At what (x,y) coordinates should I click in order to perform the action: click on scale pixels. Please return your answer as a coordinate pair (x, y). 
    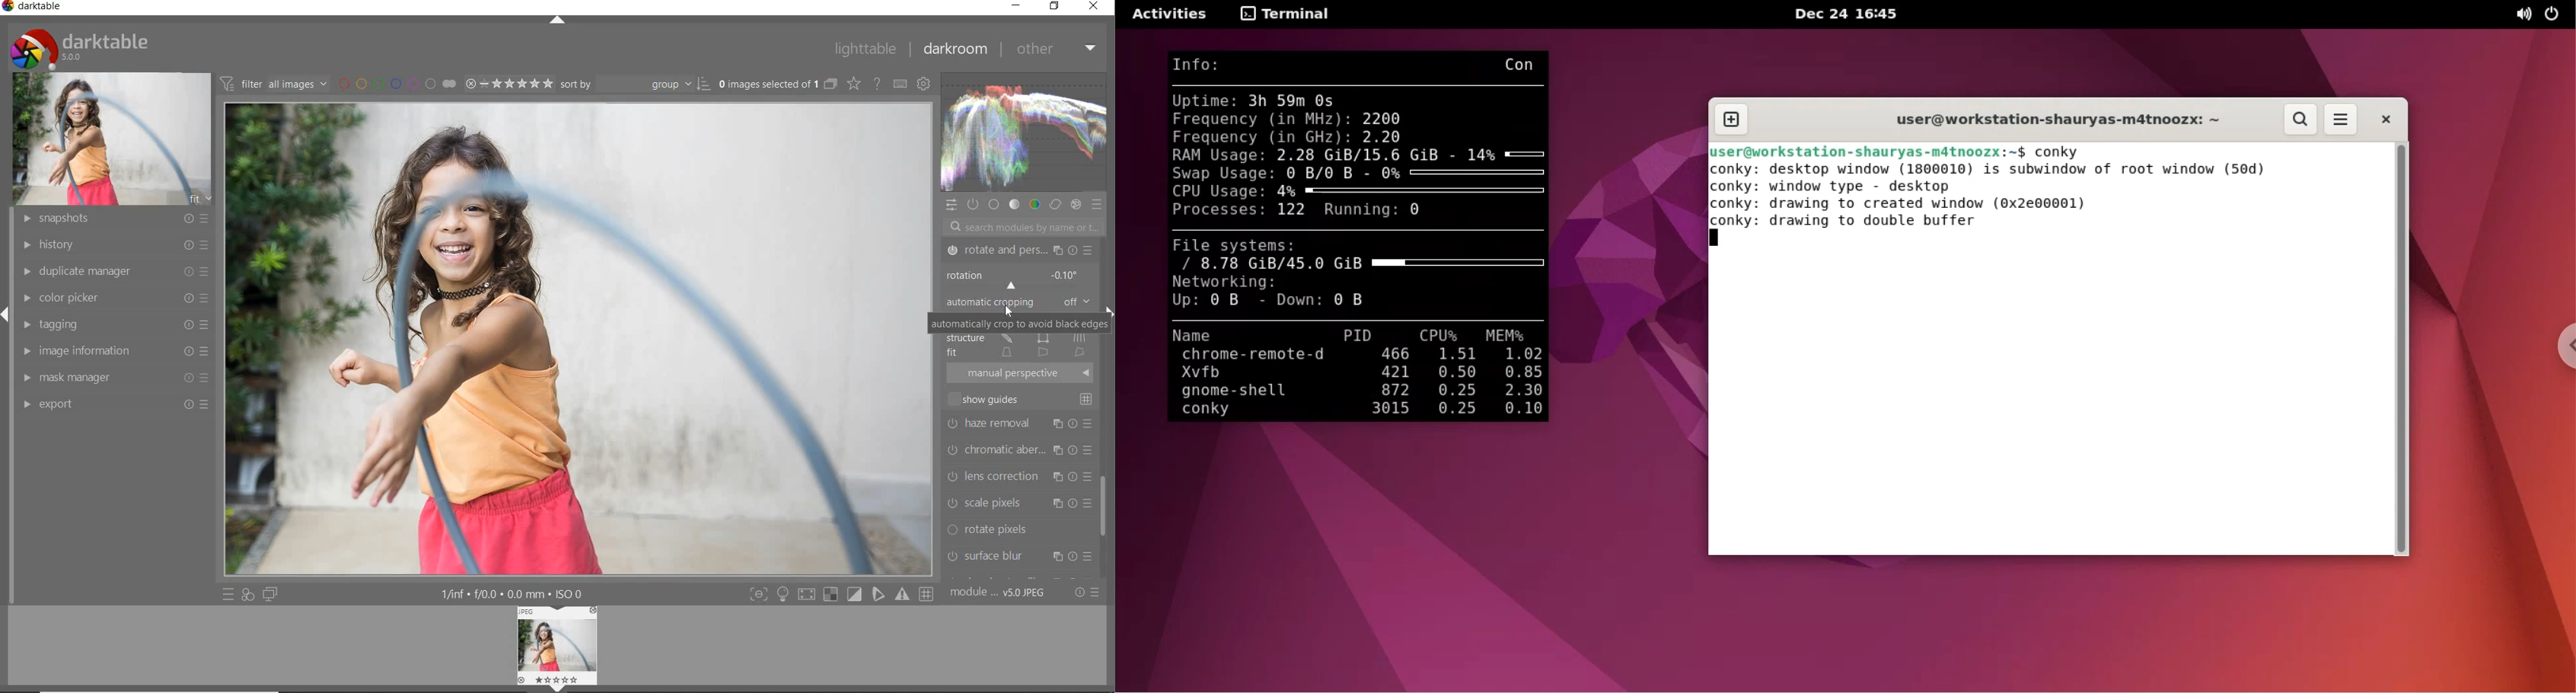
    Looking at the image, I should click on (1015, 500).